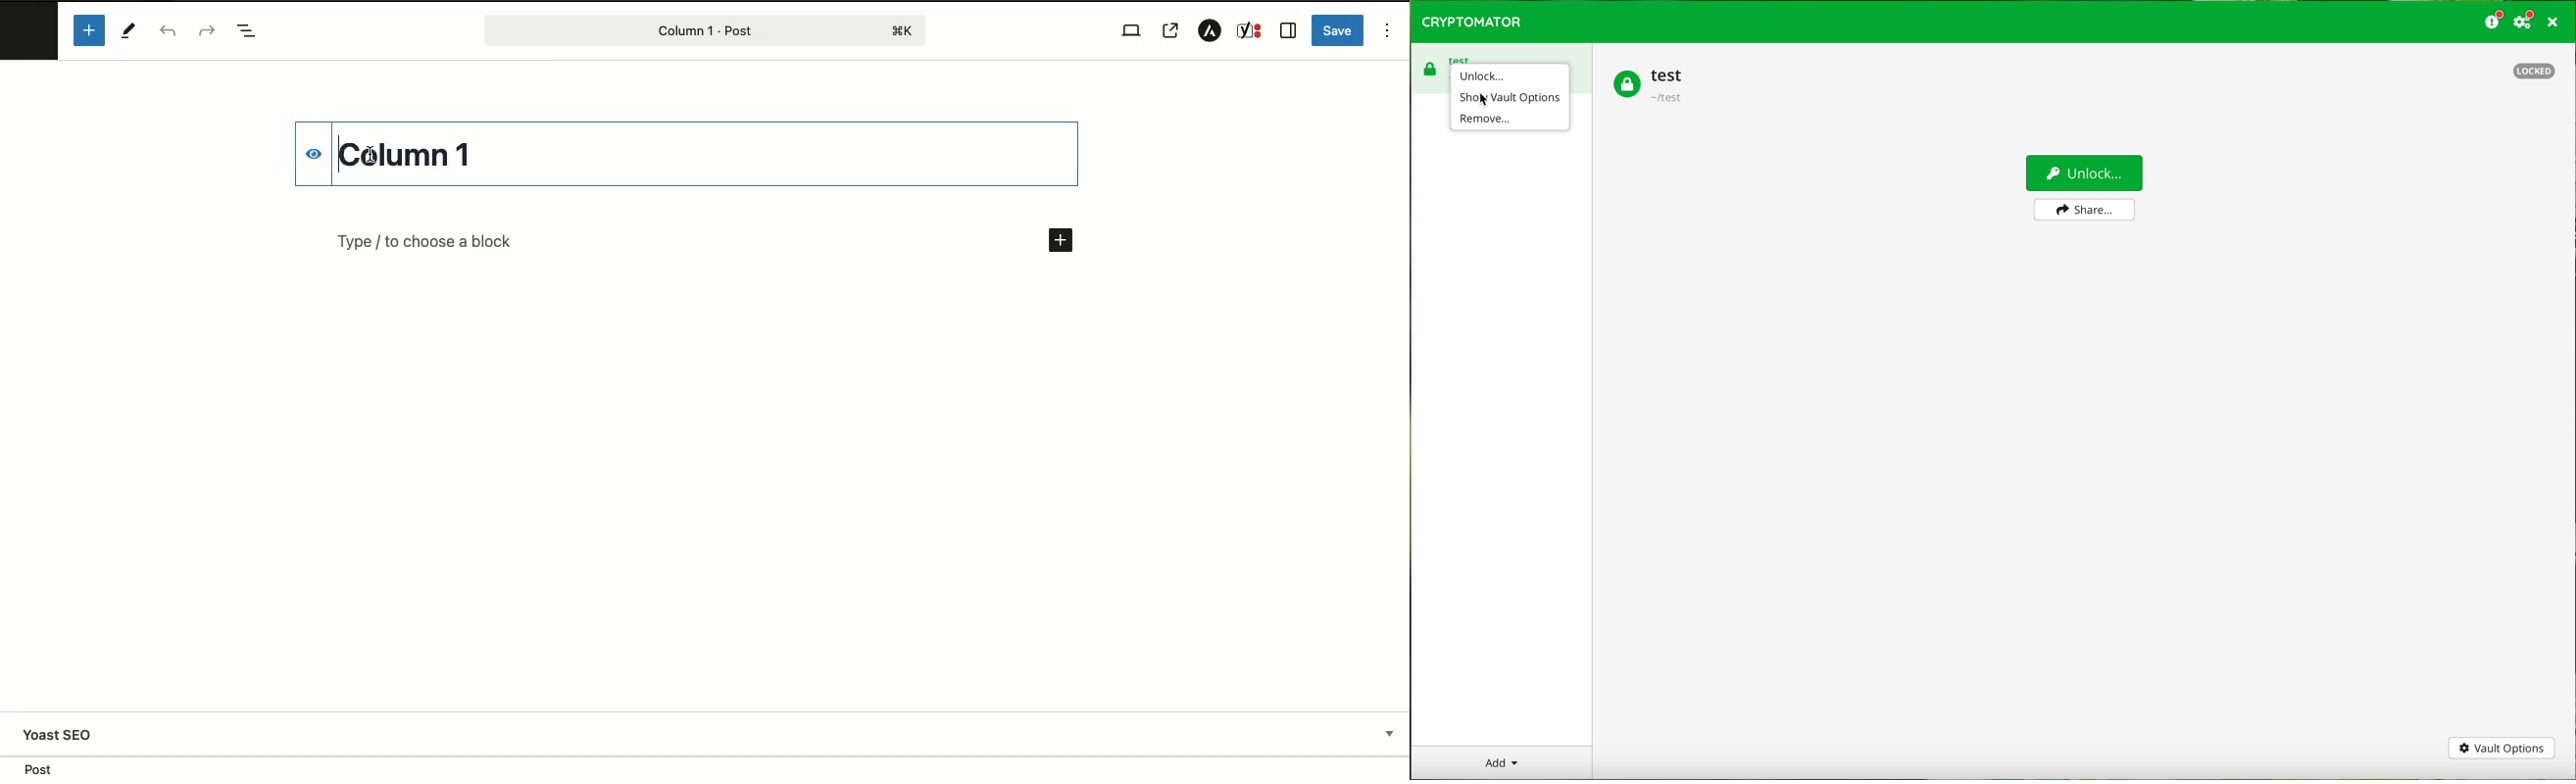  Describe the element at coordinates (303, 155) in the screenshot. I see `Hide` at that location.